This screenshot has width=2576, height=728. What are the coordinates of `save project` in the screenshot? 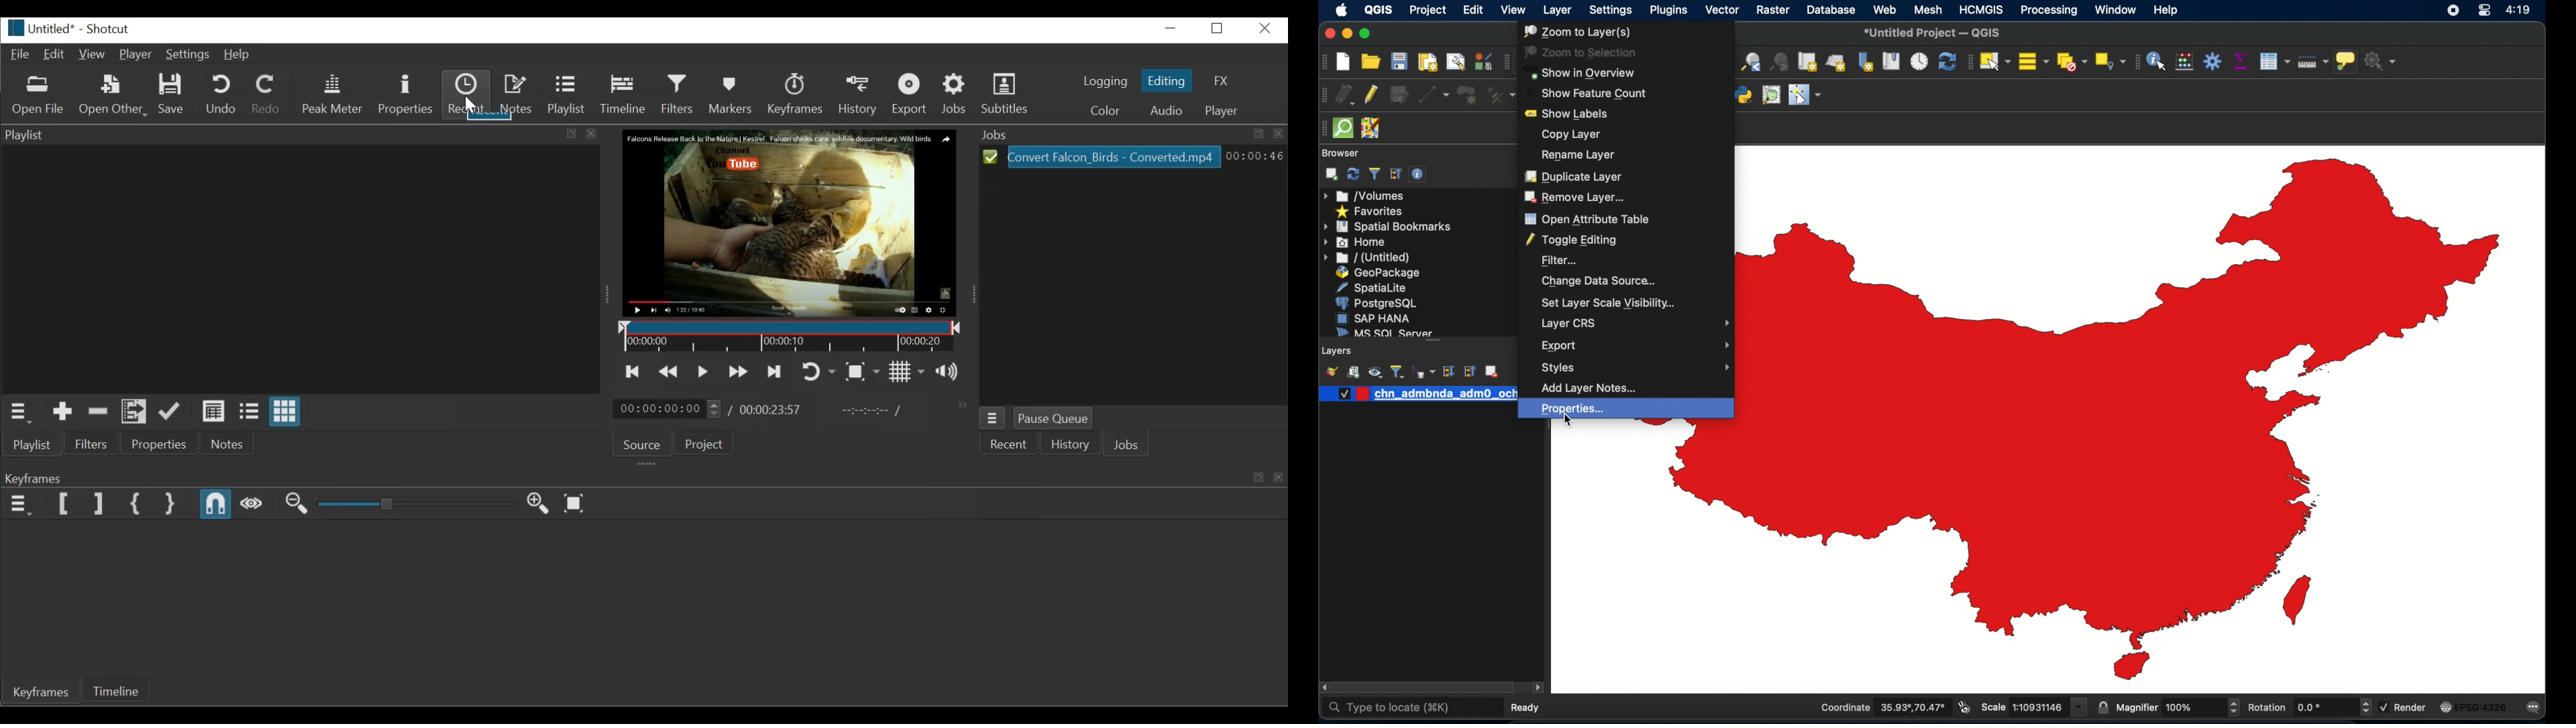 It's located at (1398, 61).